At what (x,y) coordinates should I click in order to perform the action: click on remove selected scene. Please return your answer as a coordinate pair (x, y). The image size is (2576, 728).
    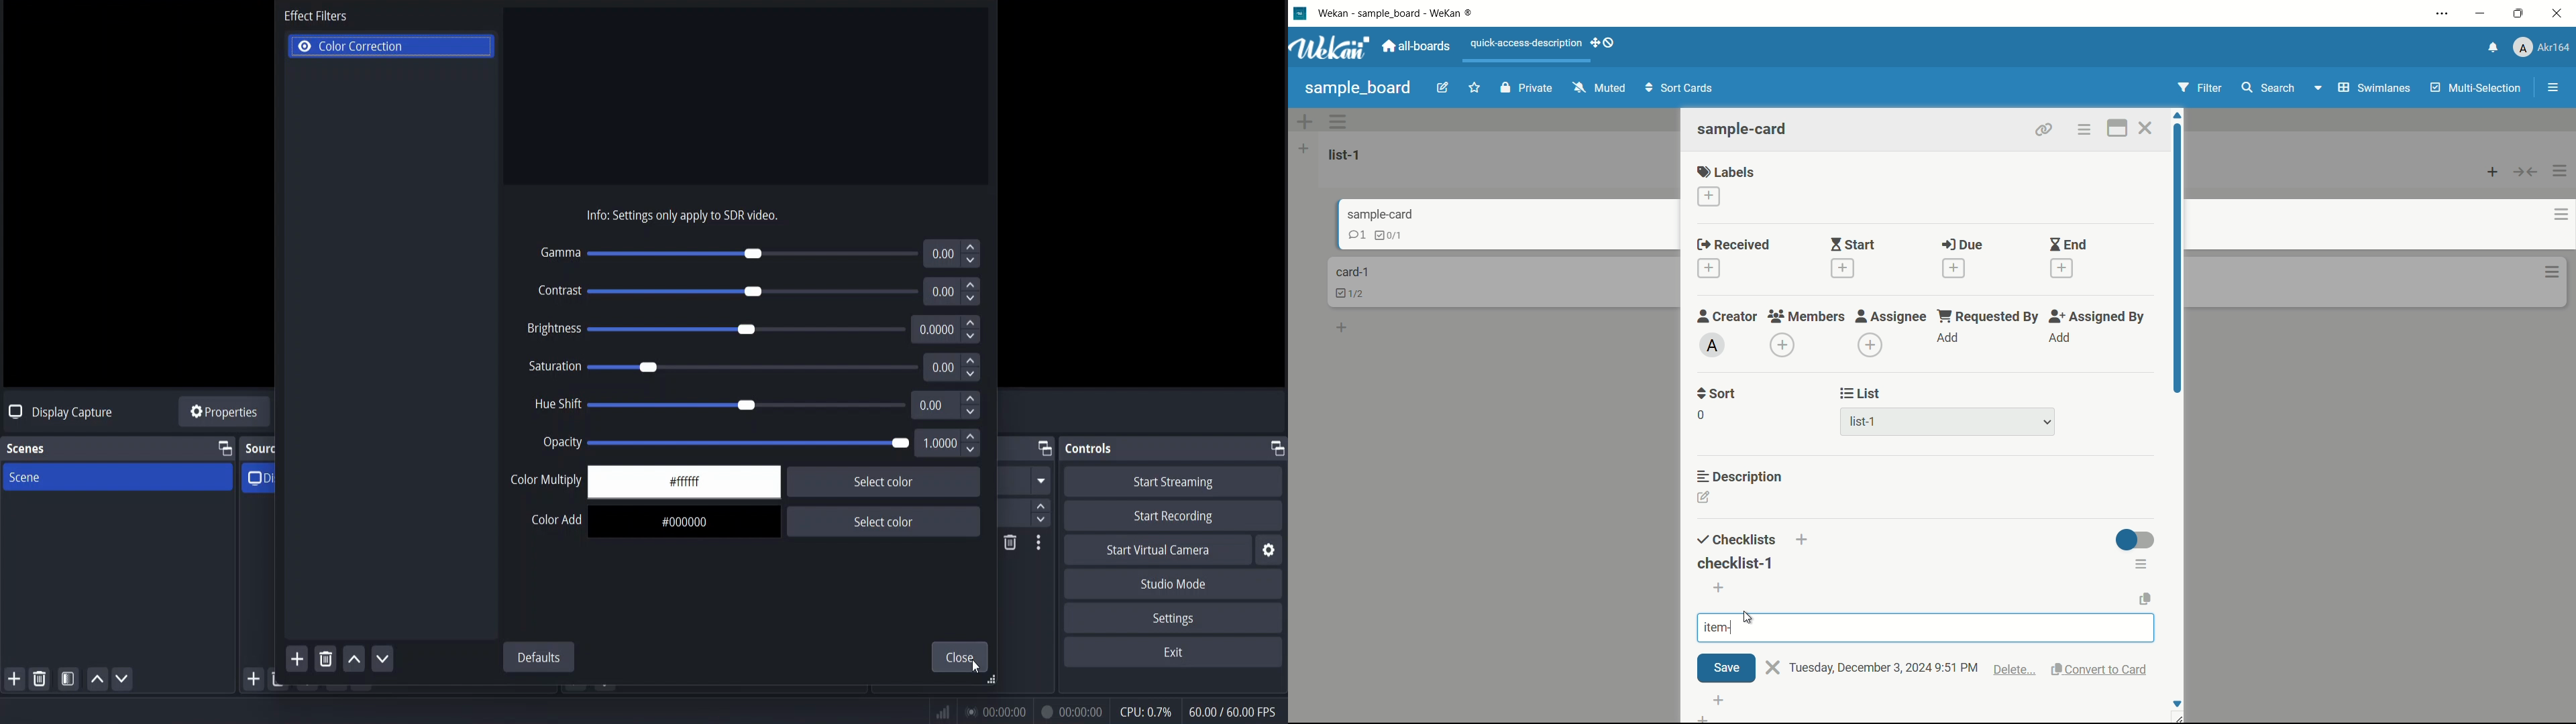
    Looking at the image, I should click on (41, 678).